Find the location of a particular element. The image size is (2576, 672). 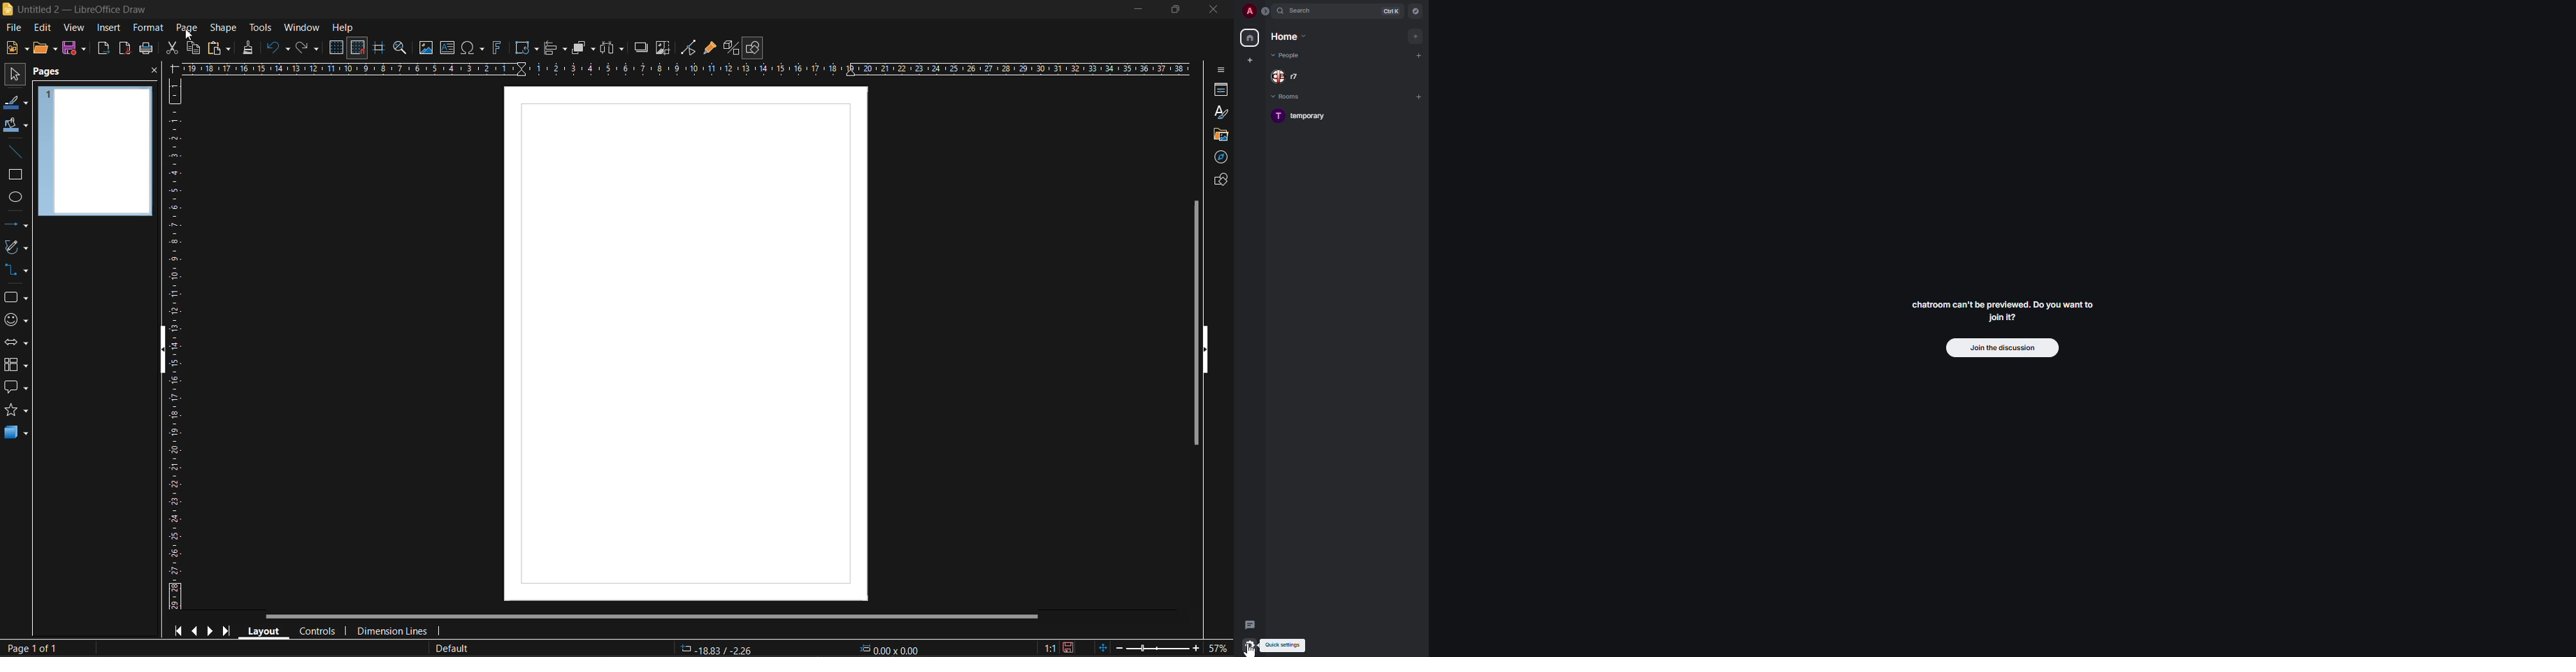

next is located at coordinates (212, 631).